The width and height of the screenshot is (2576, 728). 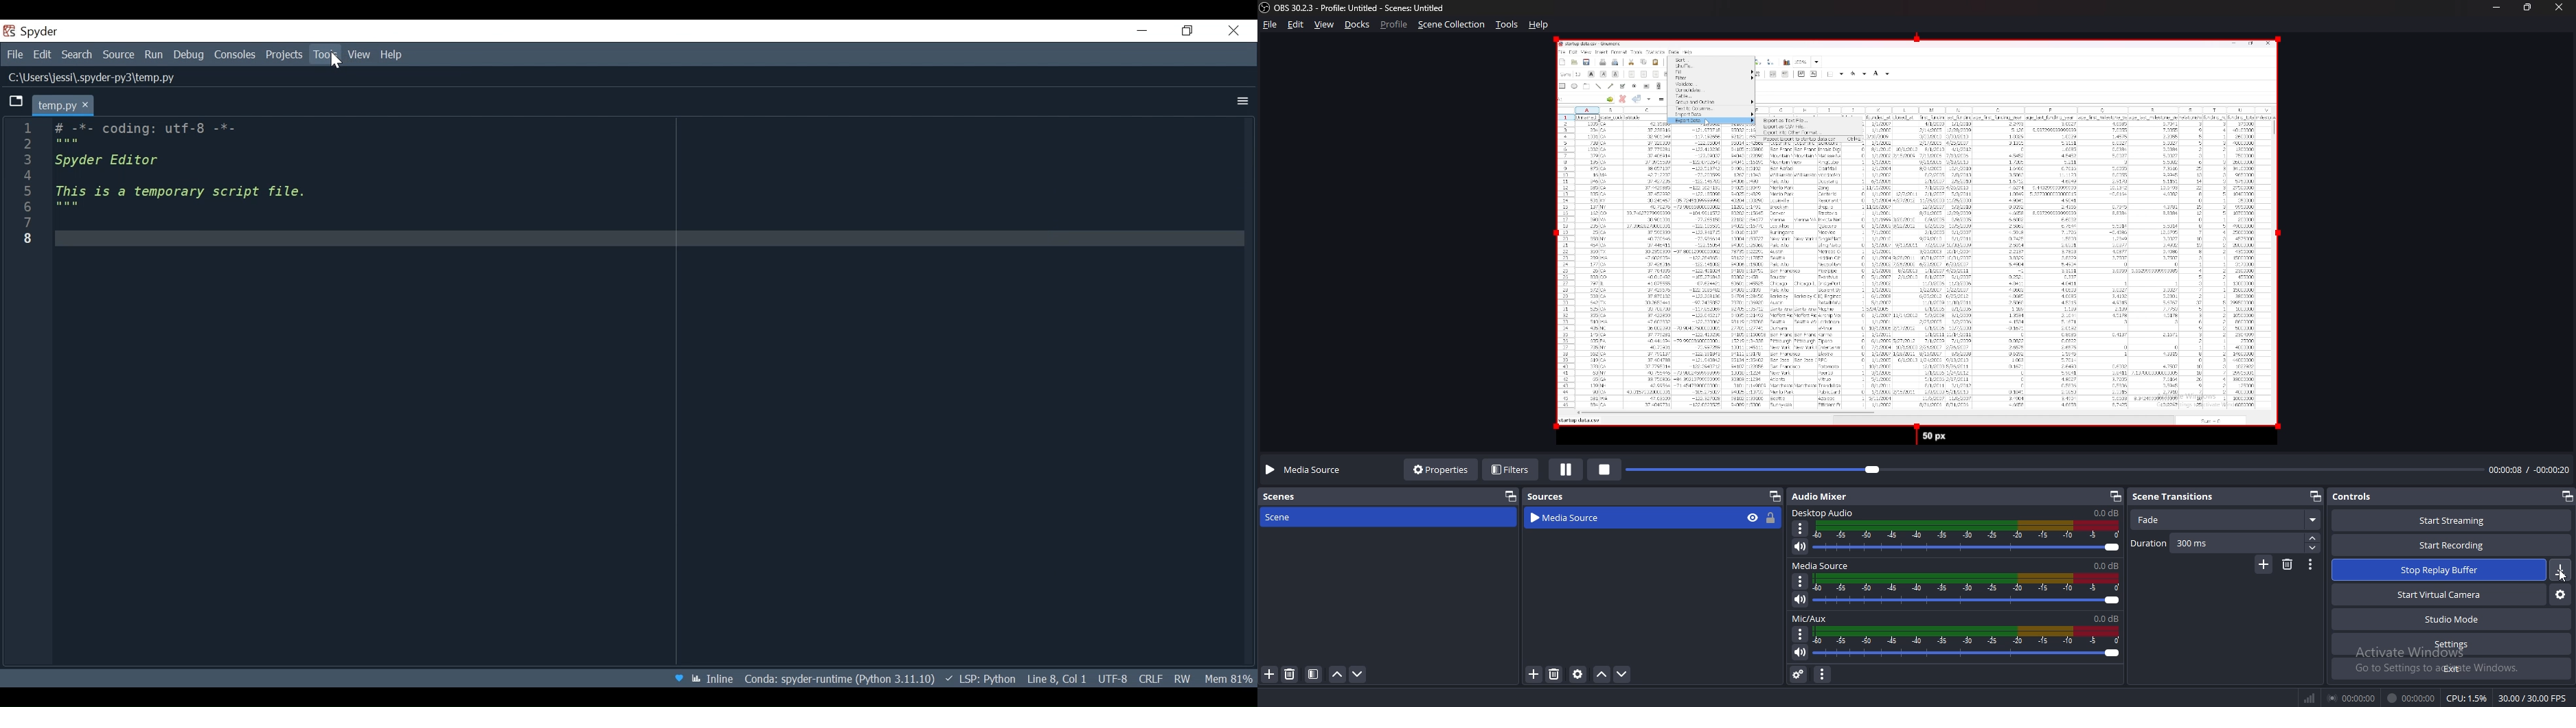 I want to click on controls, so click(x=2356, y=496).